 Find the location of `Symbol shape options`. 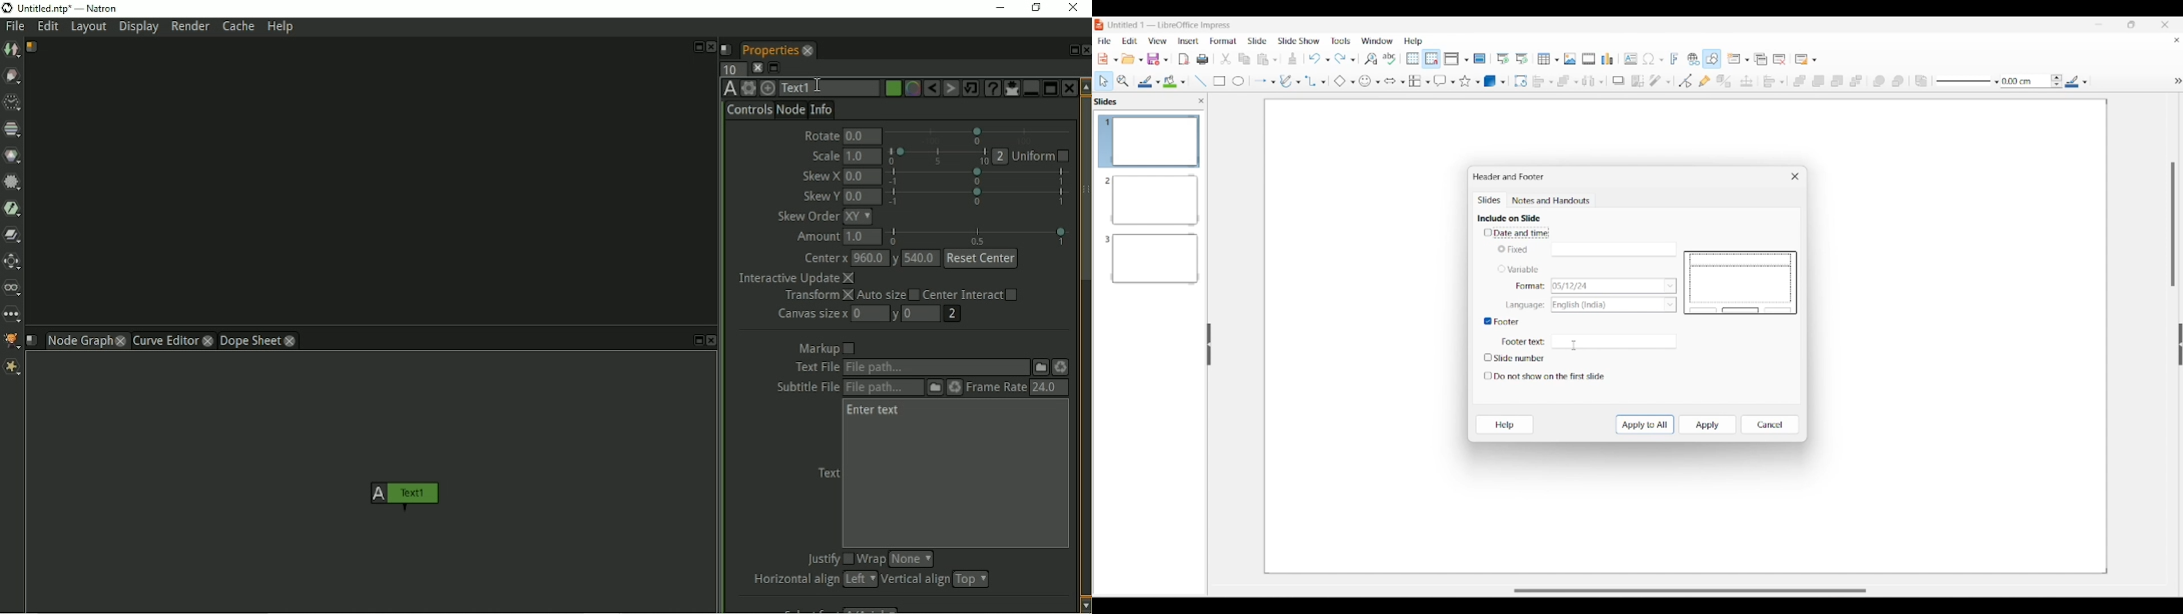

Symbol shape options is located at coordinates (1370, 81).